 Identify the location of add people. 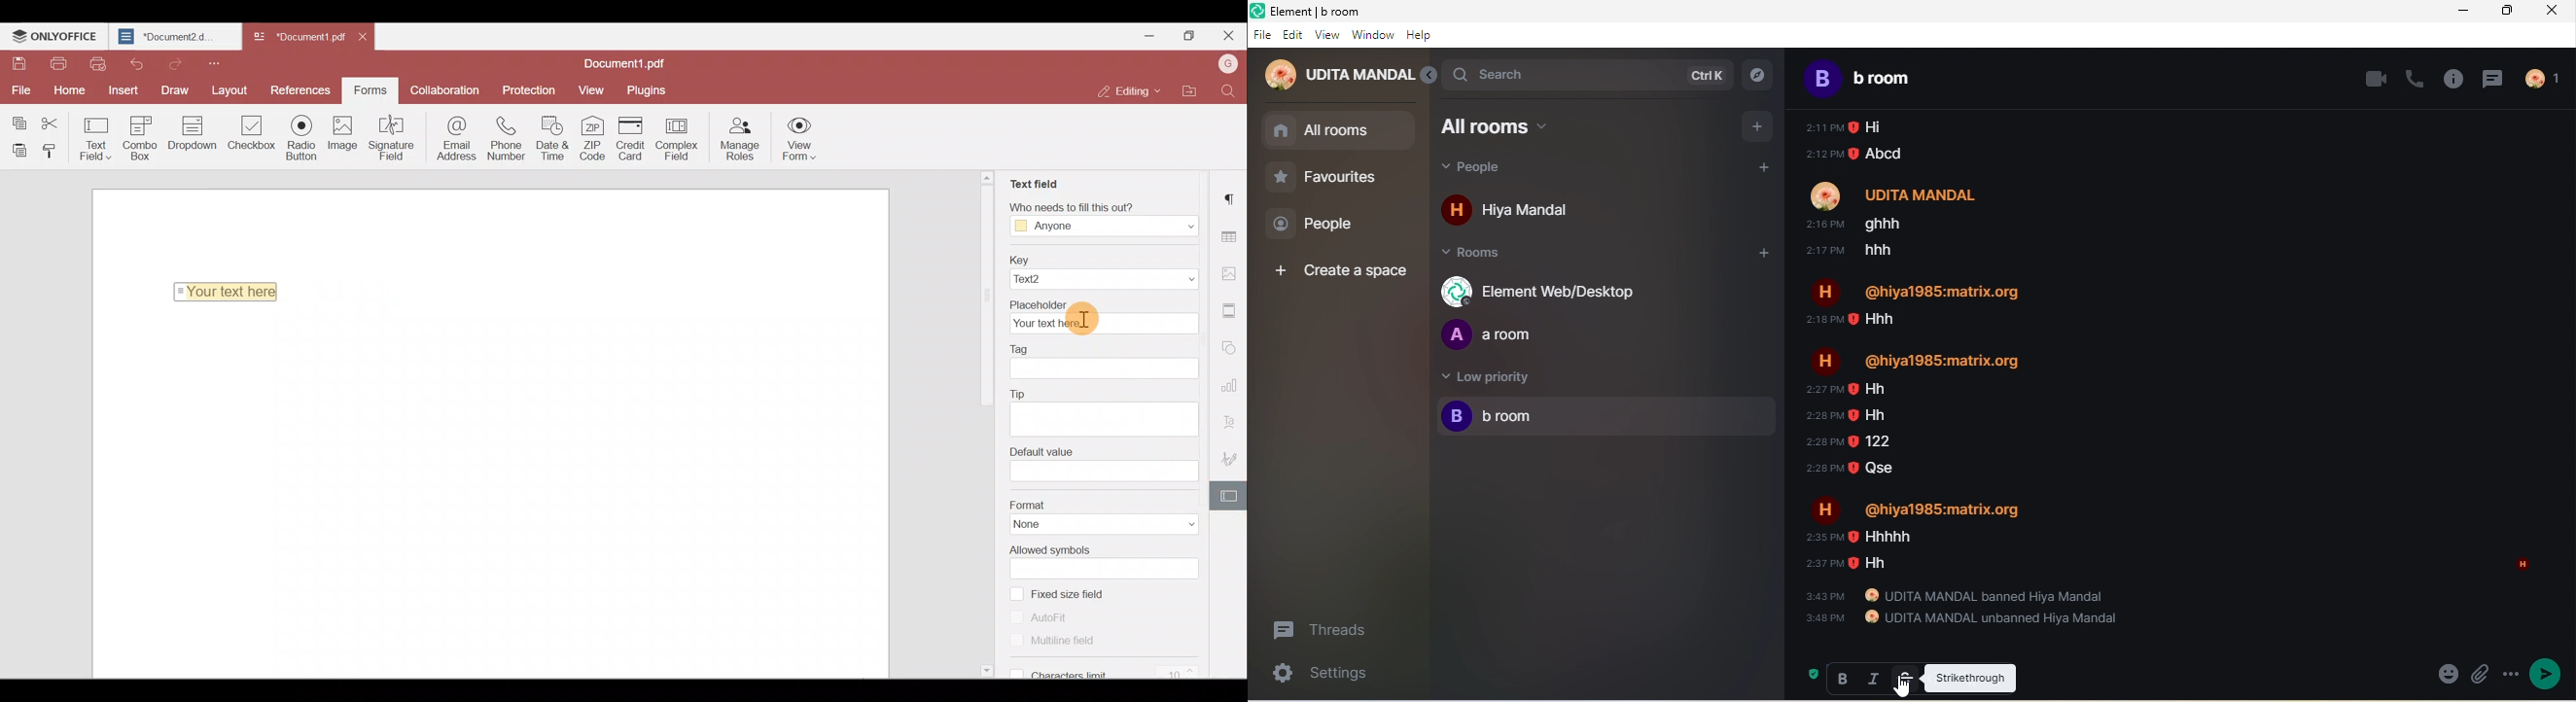
(1769, 170).